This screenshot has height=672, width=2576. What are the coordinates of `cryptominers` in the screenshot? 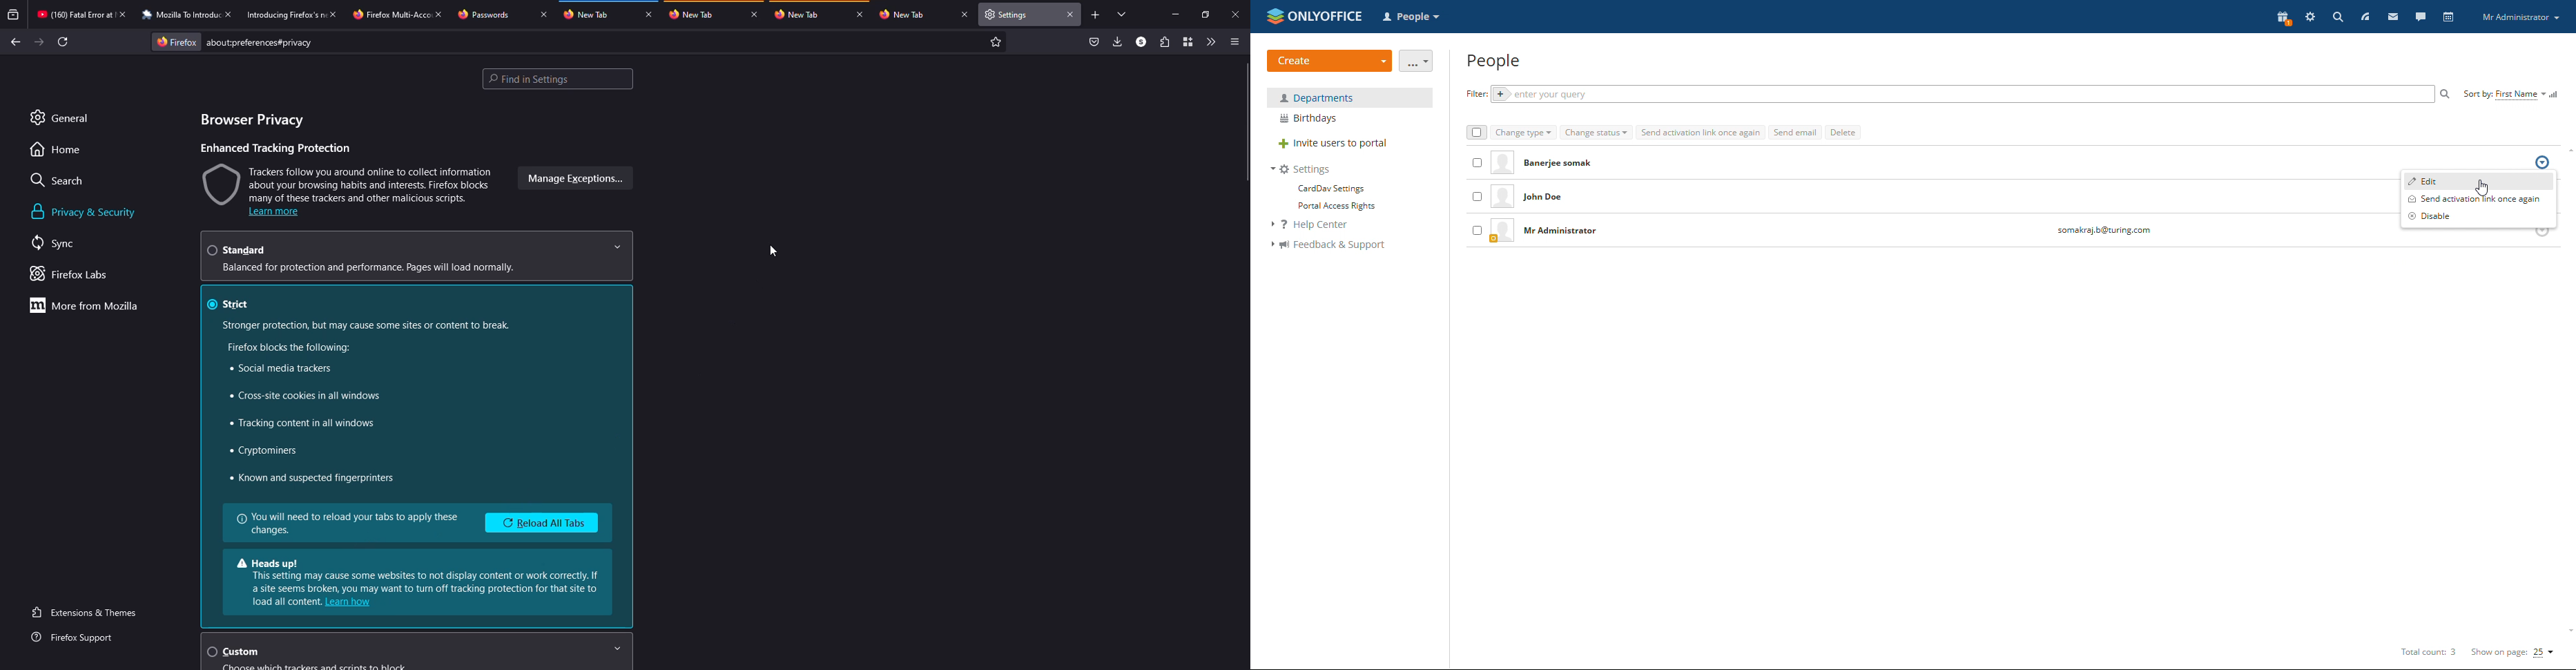 It's located at (265, 450).